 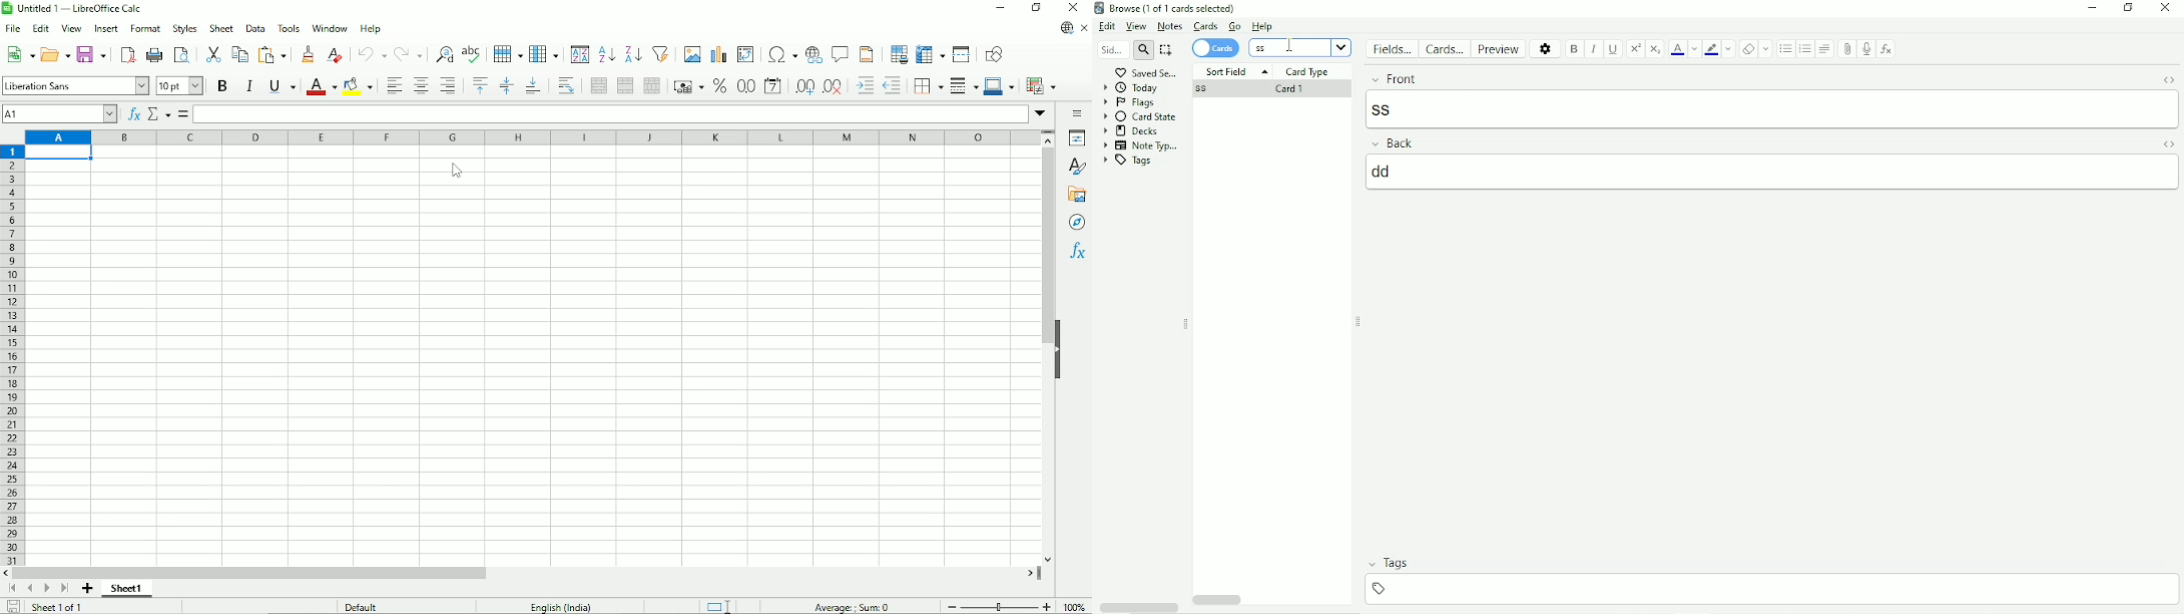 I want to click on Bold, so click(x=1574, y=49).